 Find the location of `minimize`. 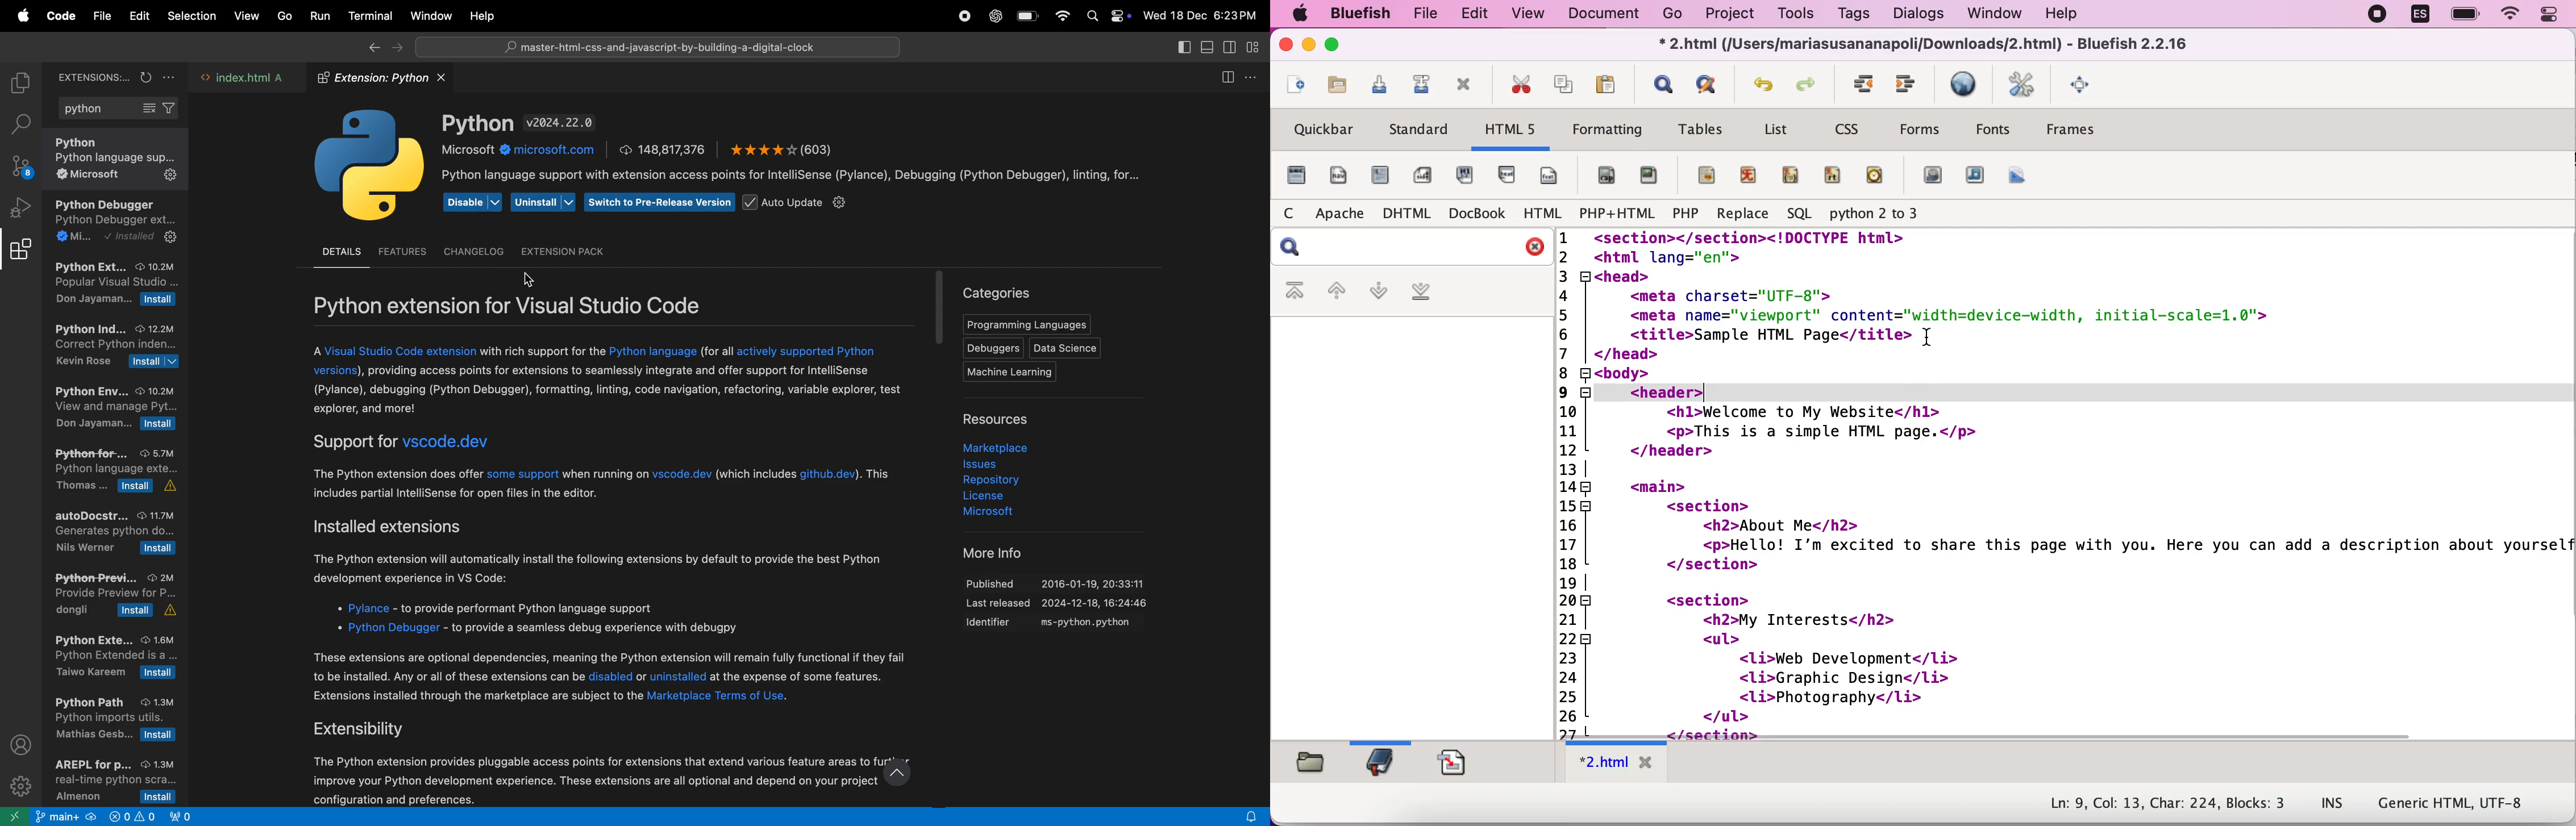

minimize is located at coordinates (1309, 47).